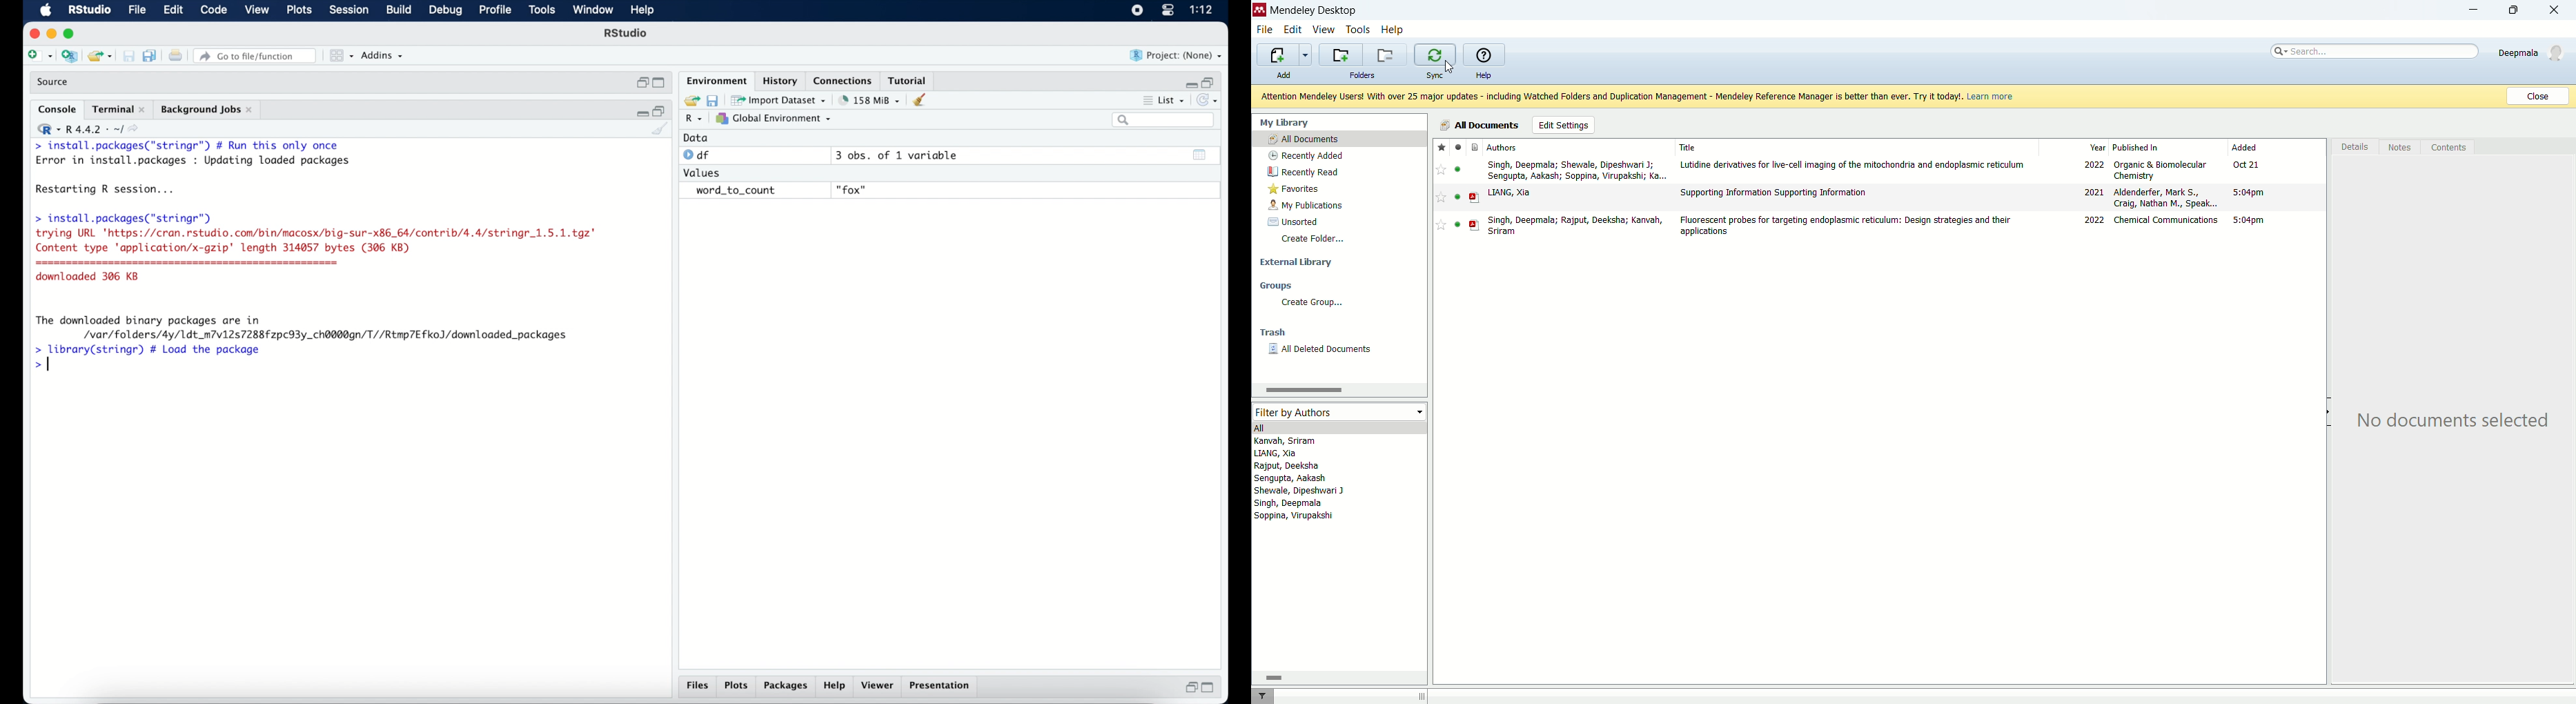 This screenshot has width=2576, height=728. I want to click on debug, so click(446, 11).